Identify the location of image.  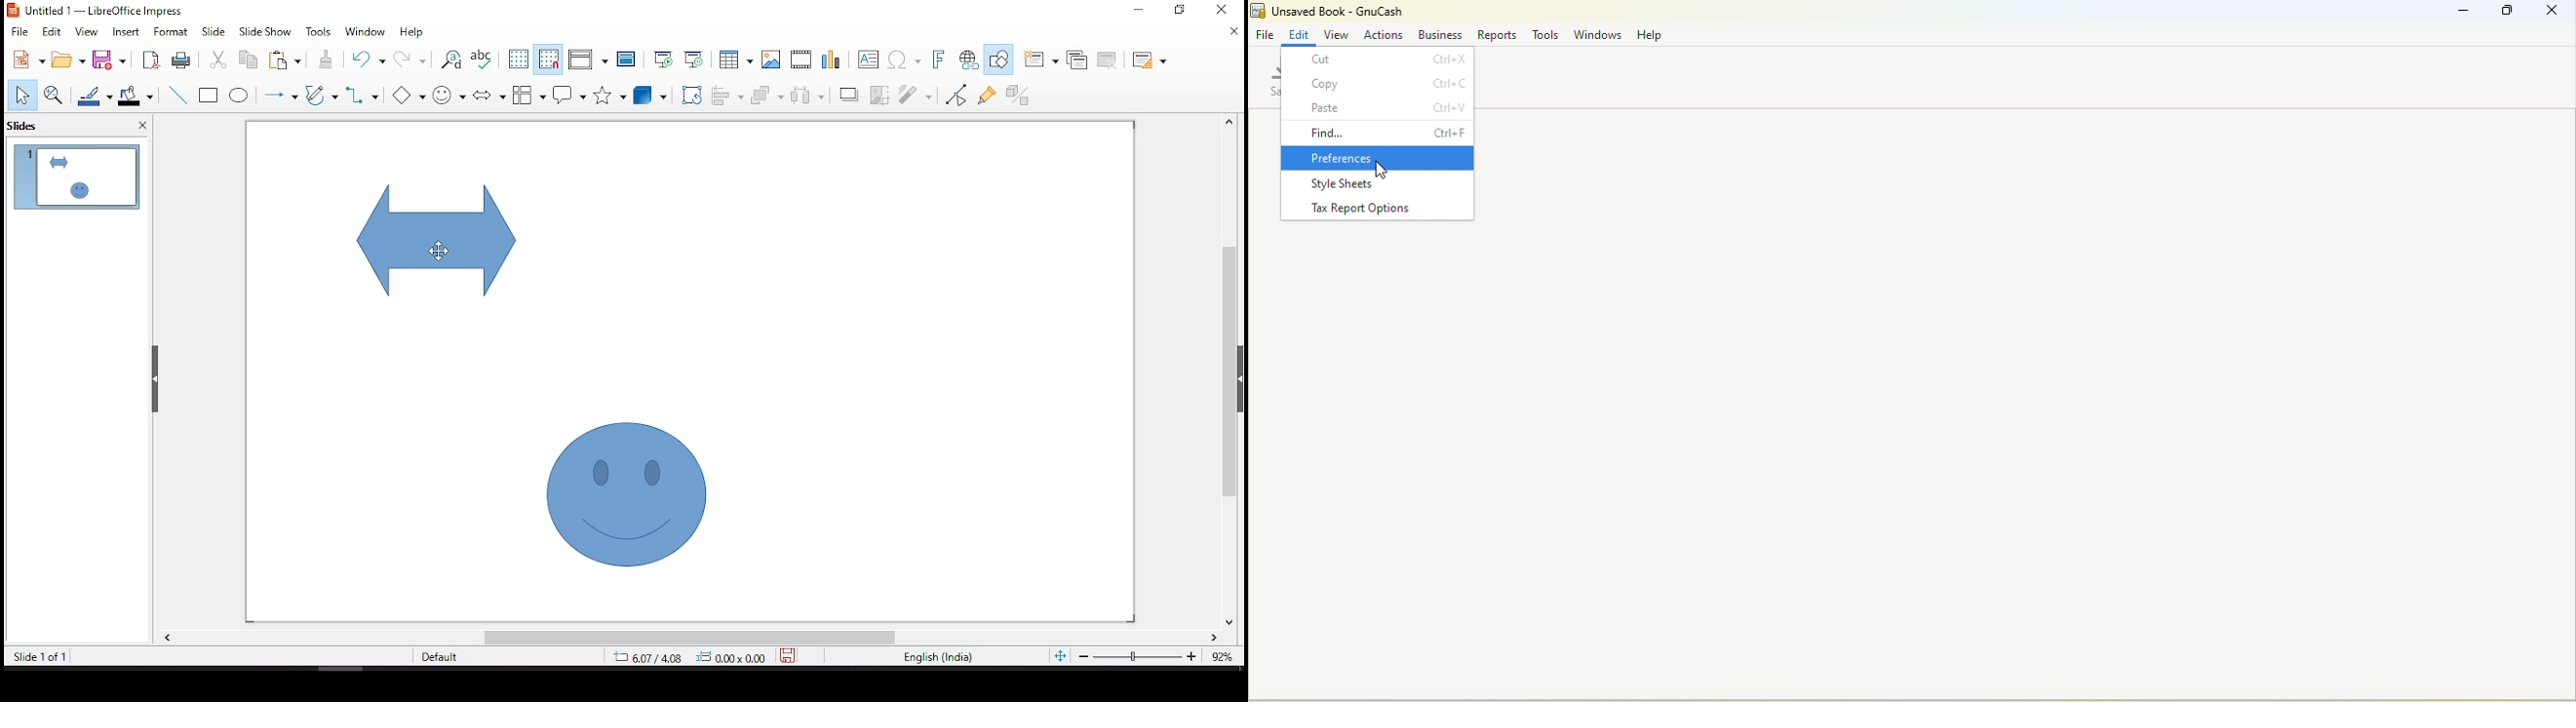
(771, 58).